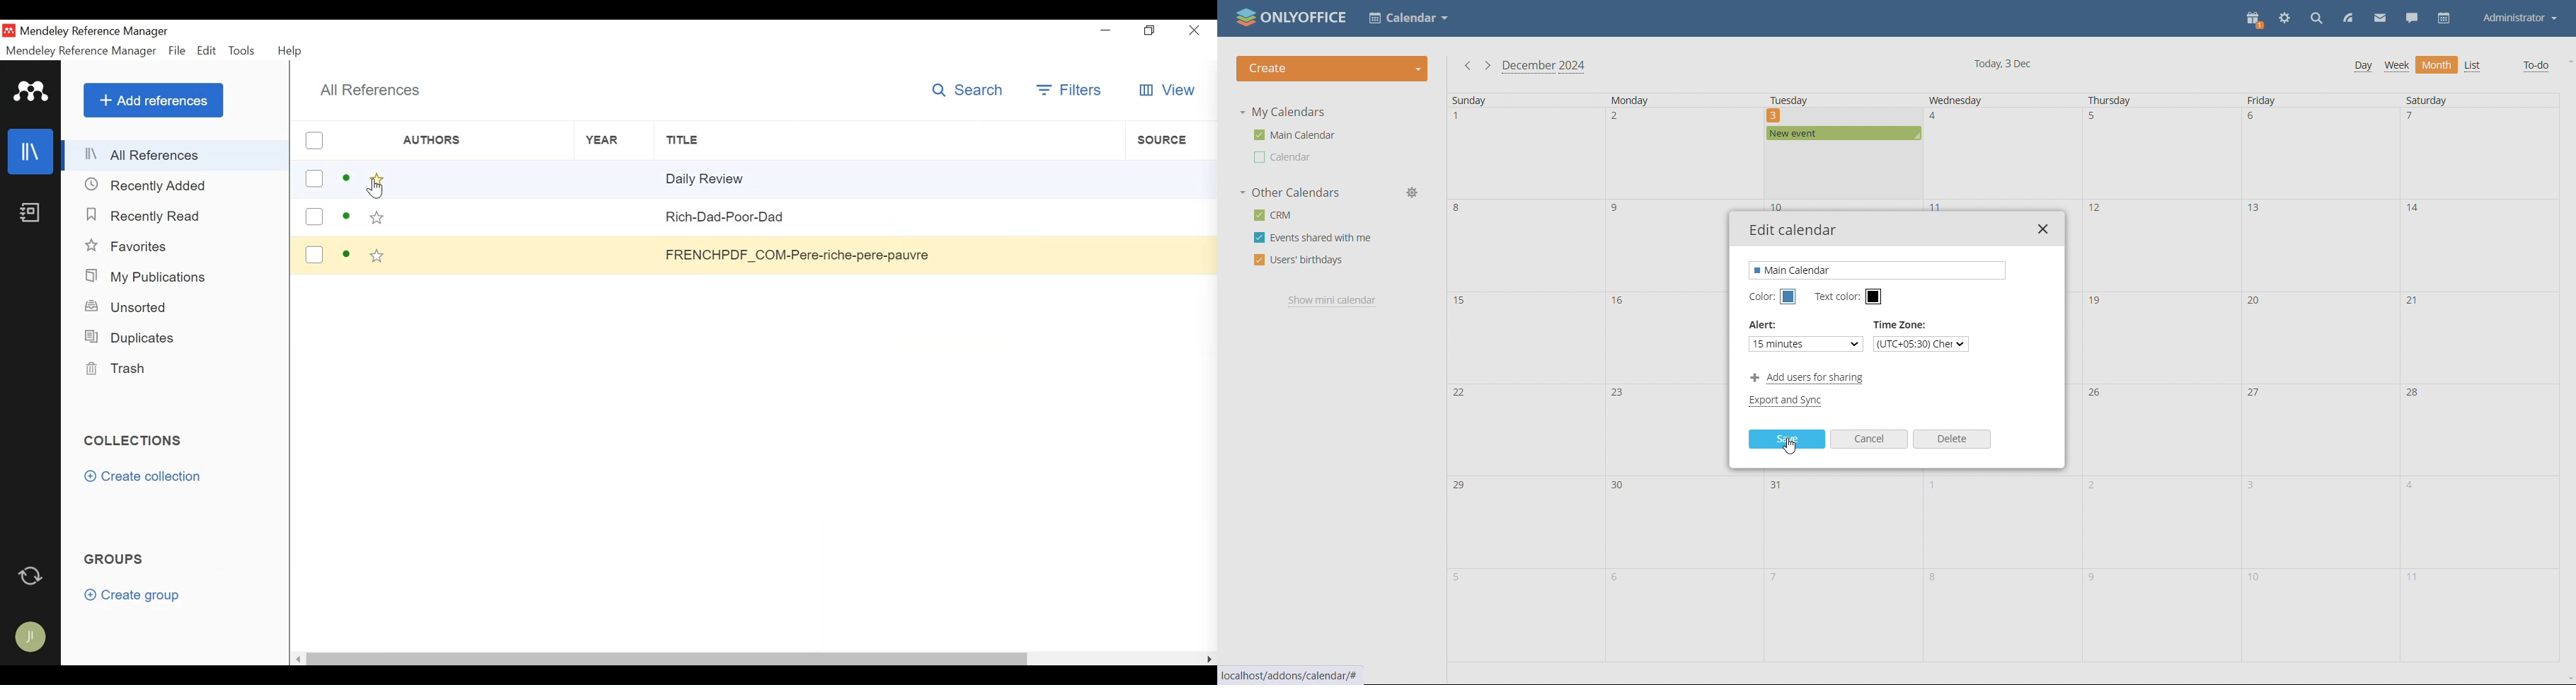 This screenshot has width=2576, height=700. Describe the element at coordinates (377, 192) in the screenshot. I see `Cursor ` at that location.